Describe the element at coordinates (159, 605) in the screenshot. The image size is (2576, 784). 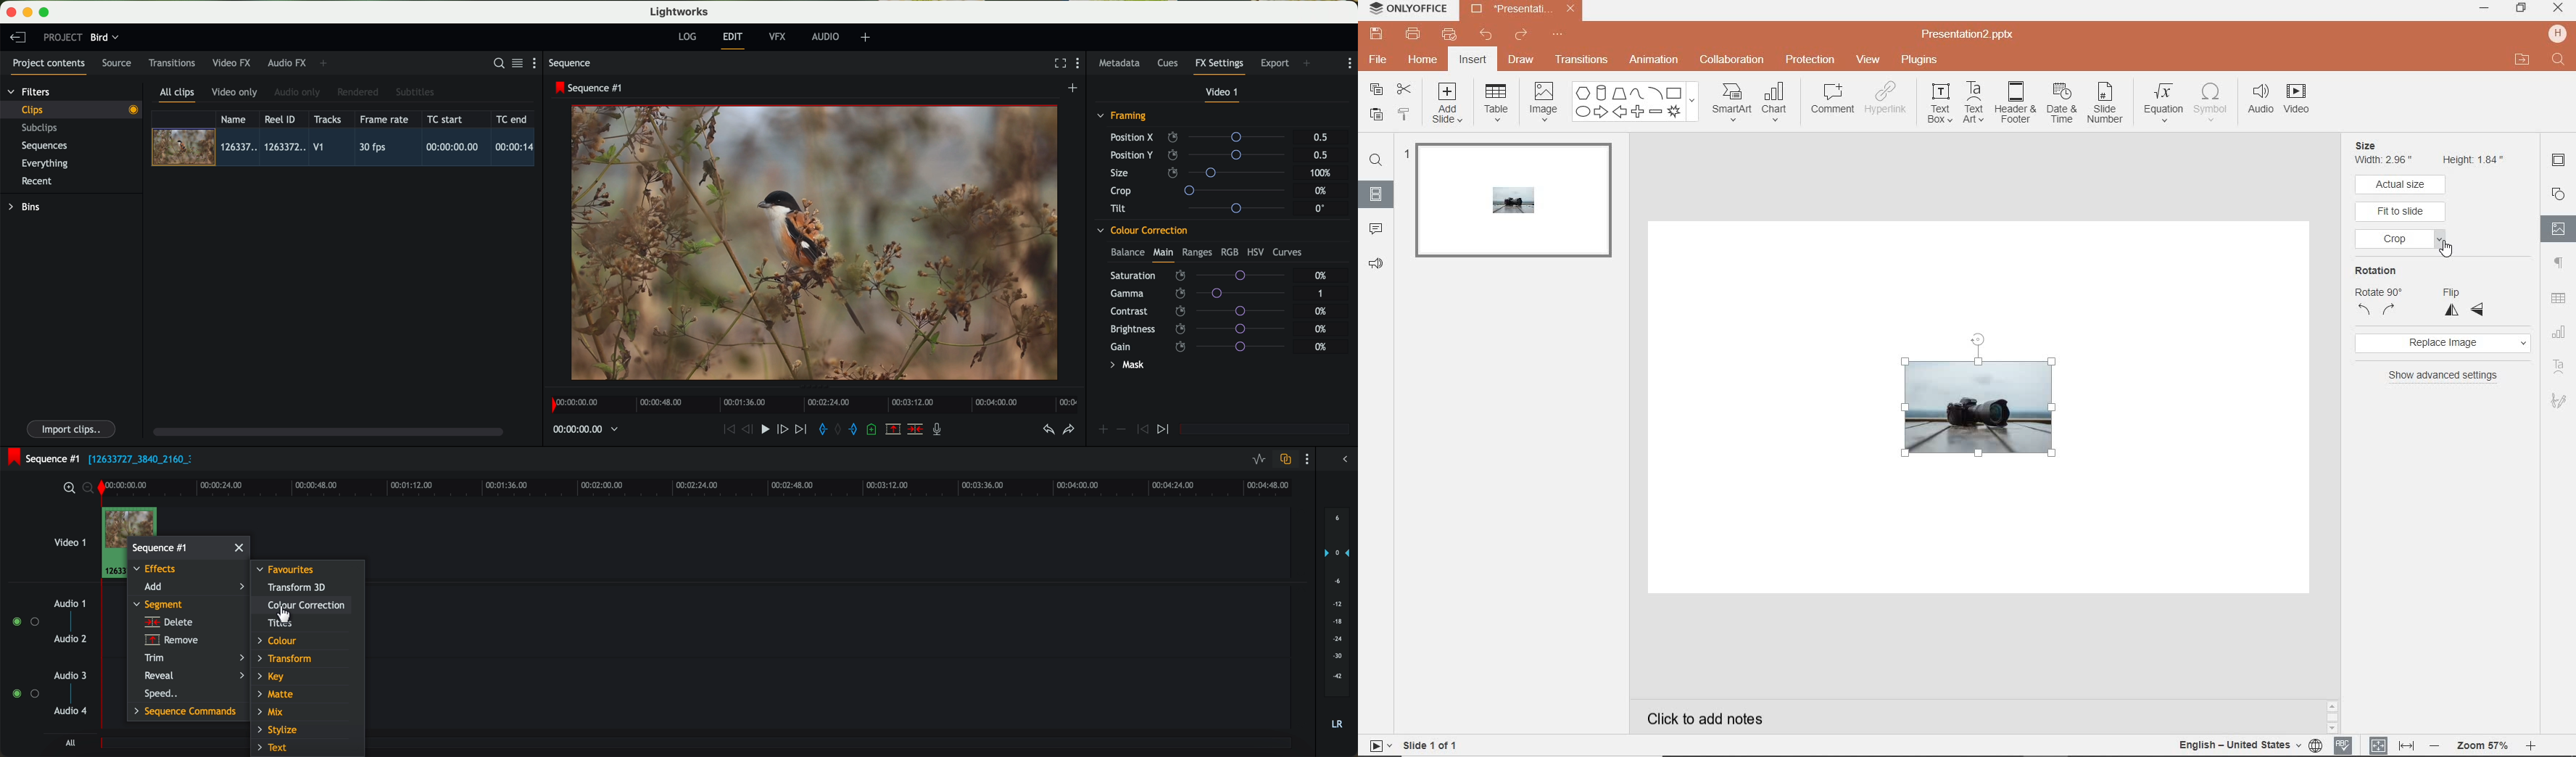
I see `segment` at that location.